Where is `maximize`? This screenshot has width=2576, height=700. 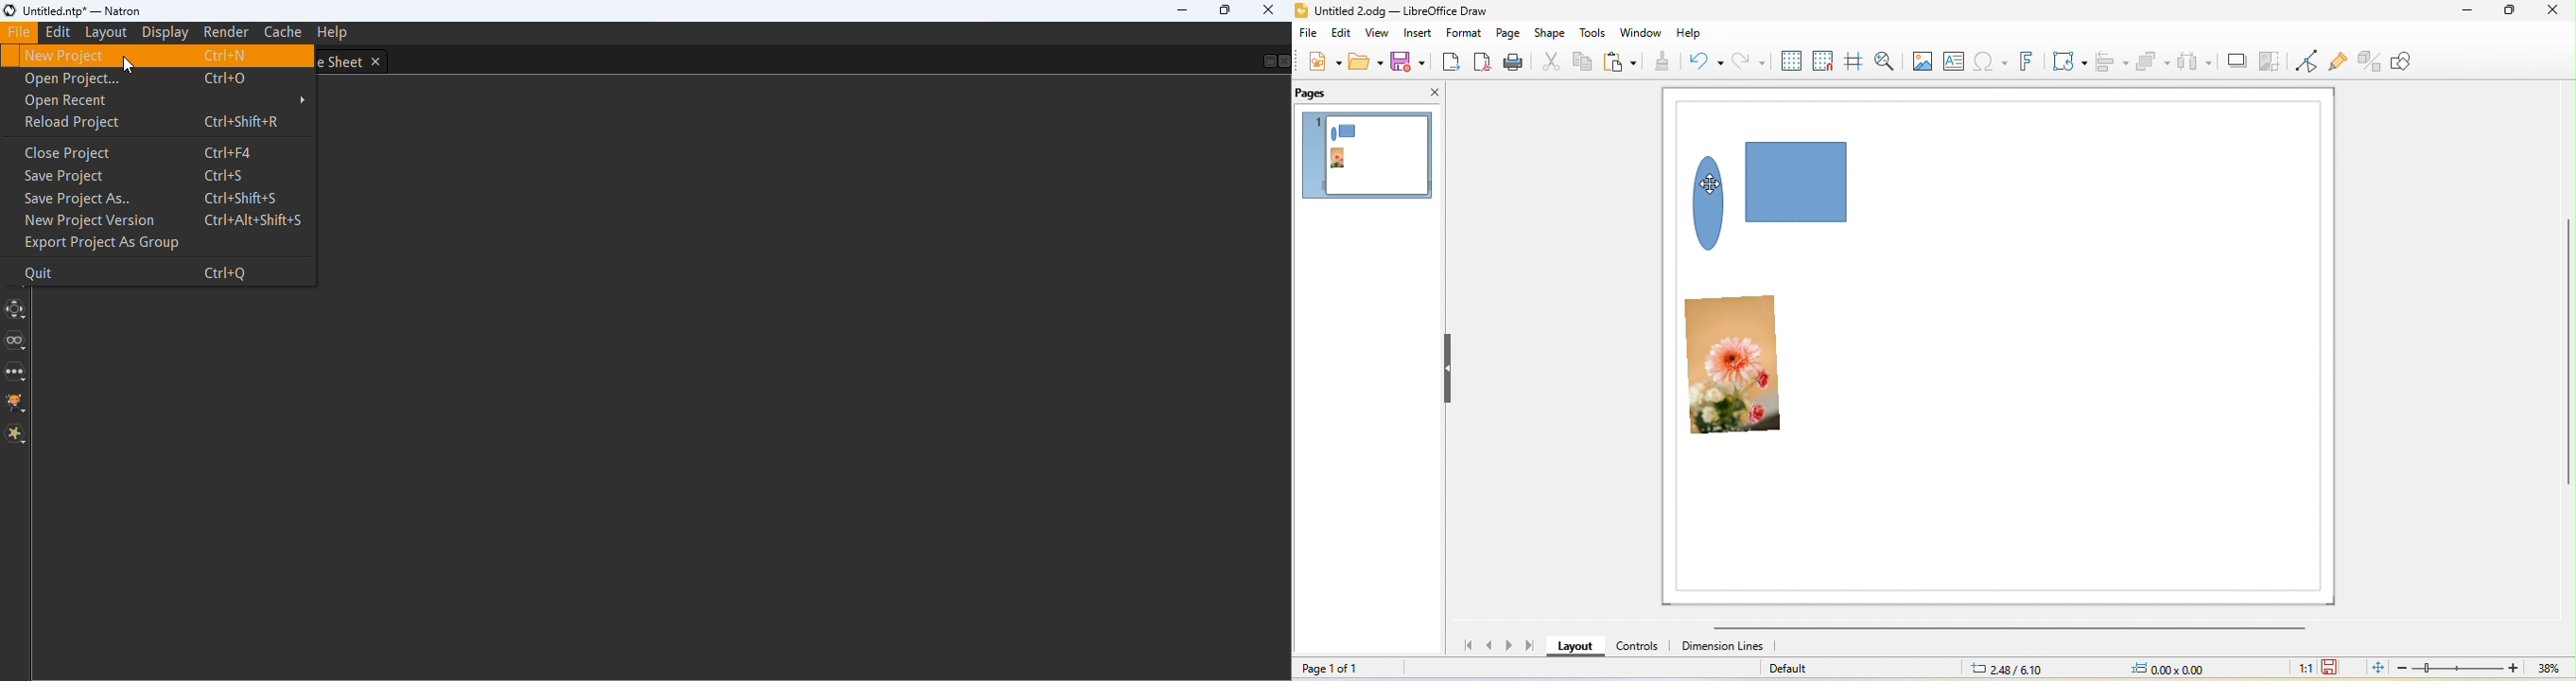 maximize is located at coordinates (2509, 15).